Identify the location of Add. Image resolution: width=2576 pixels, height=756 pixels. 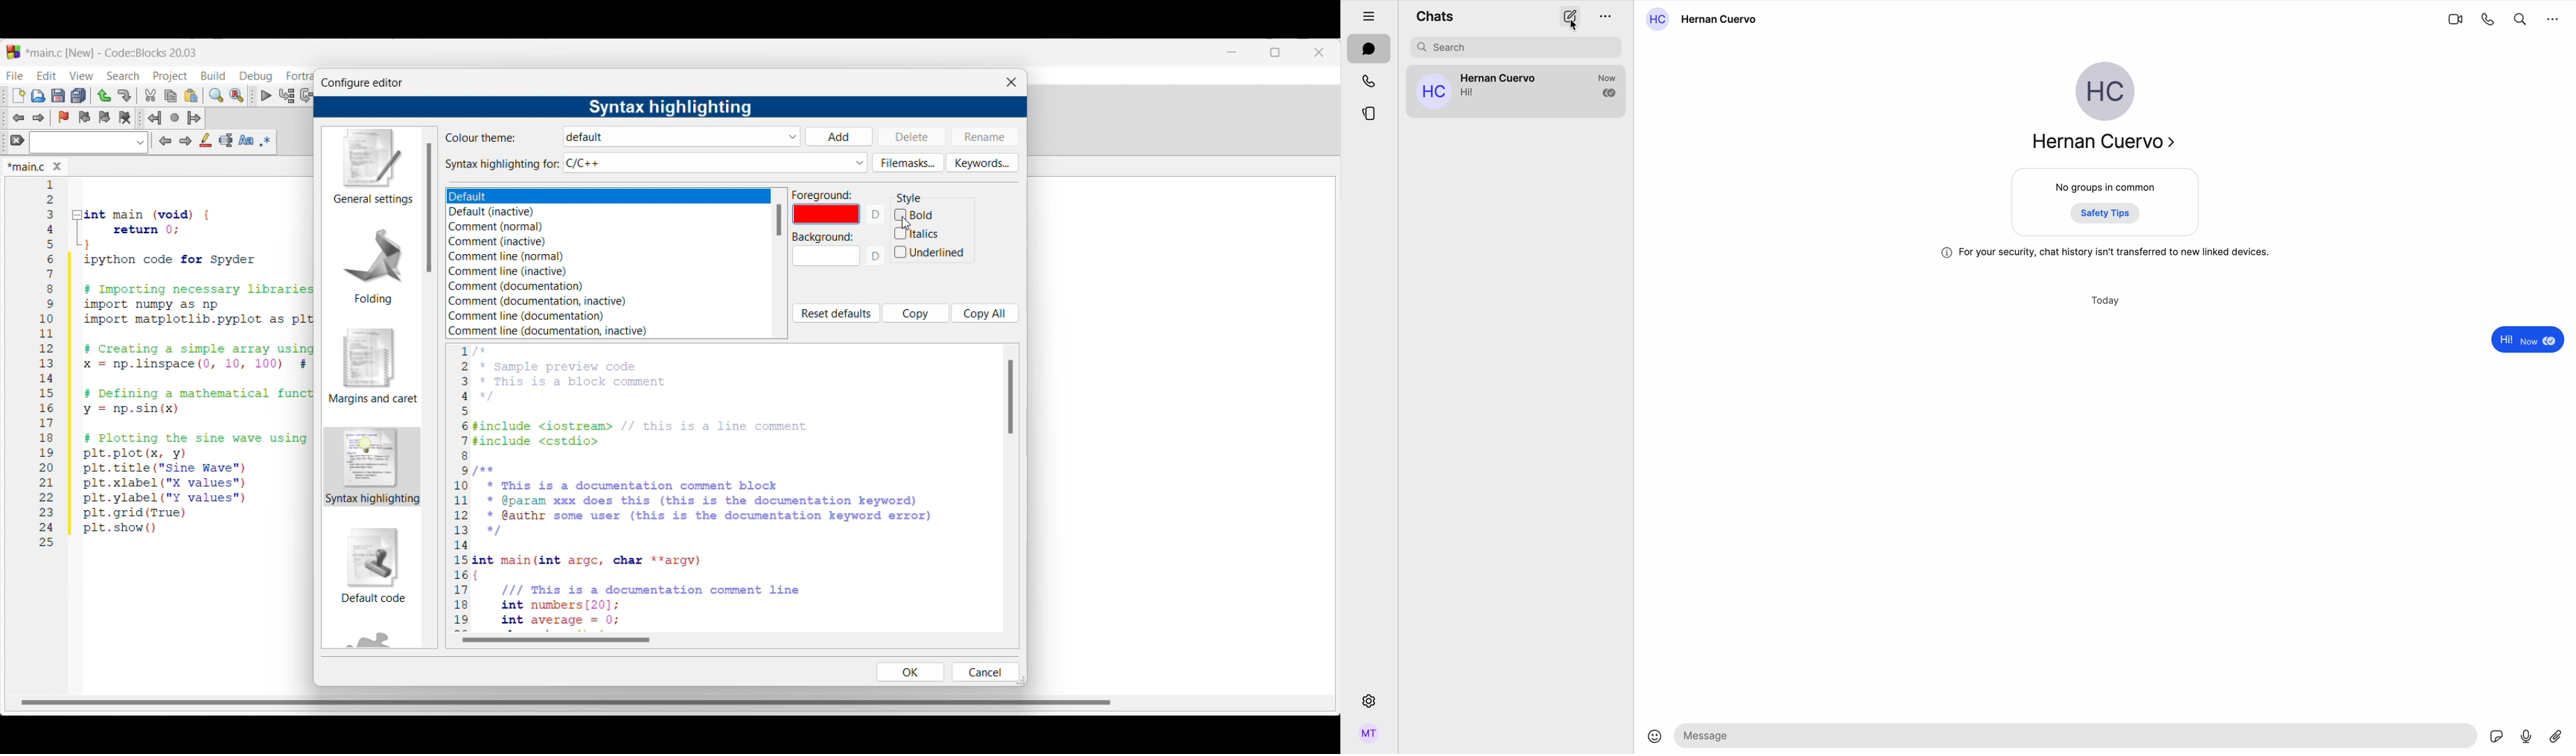
(838, 137).